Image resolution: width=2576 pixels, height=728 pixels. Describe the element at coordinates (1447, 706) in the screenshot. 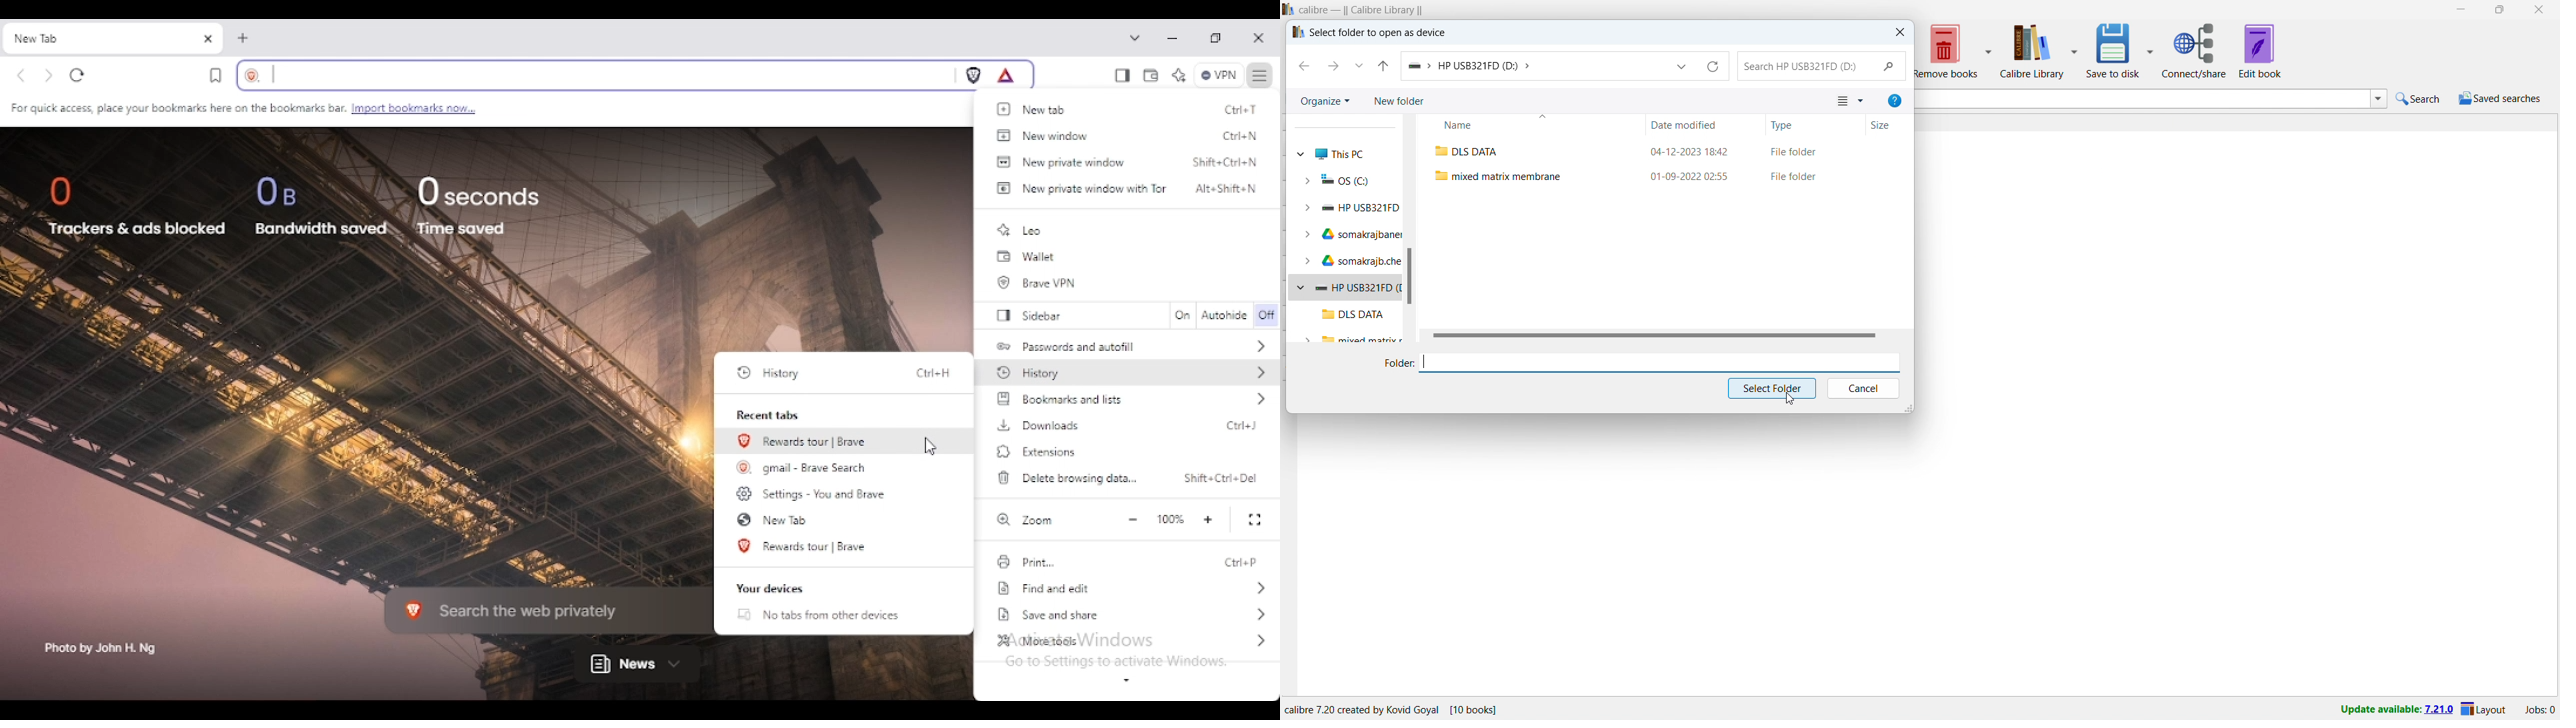

I see `details of the software program` at that location.